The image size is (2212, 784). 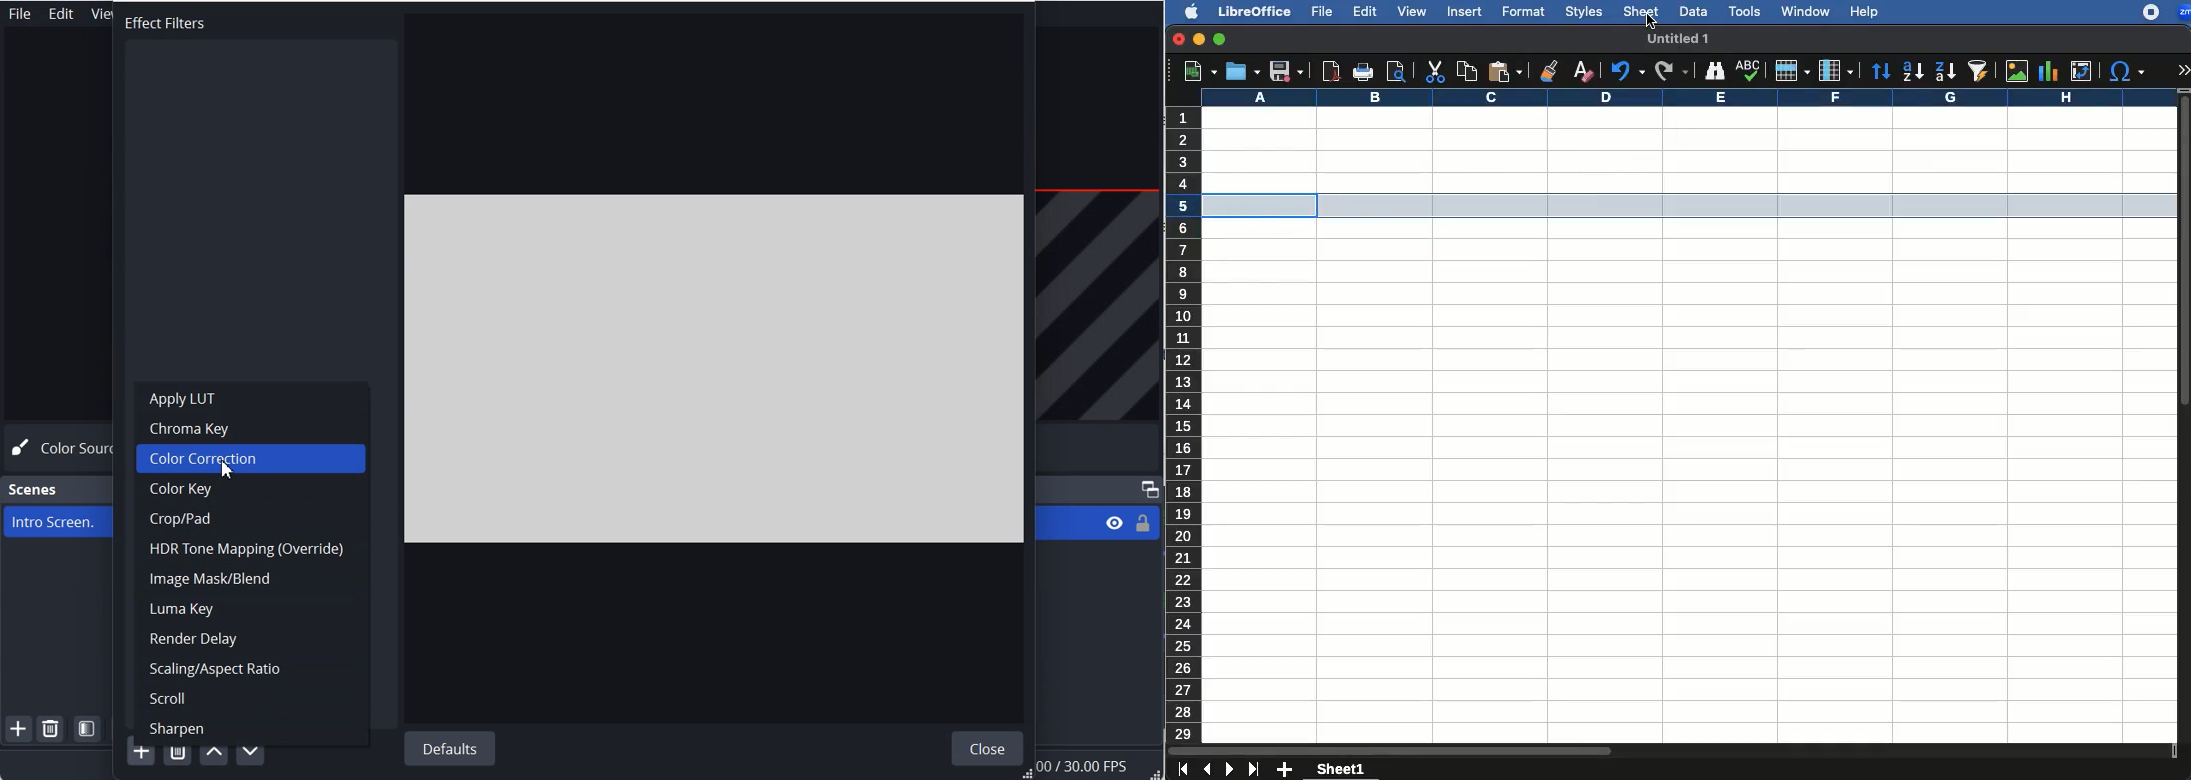 I want to click on descending, so click(x=1945, y=71).